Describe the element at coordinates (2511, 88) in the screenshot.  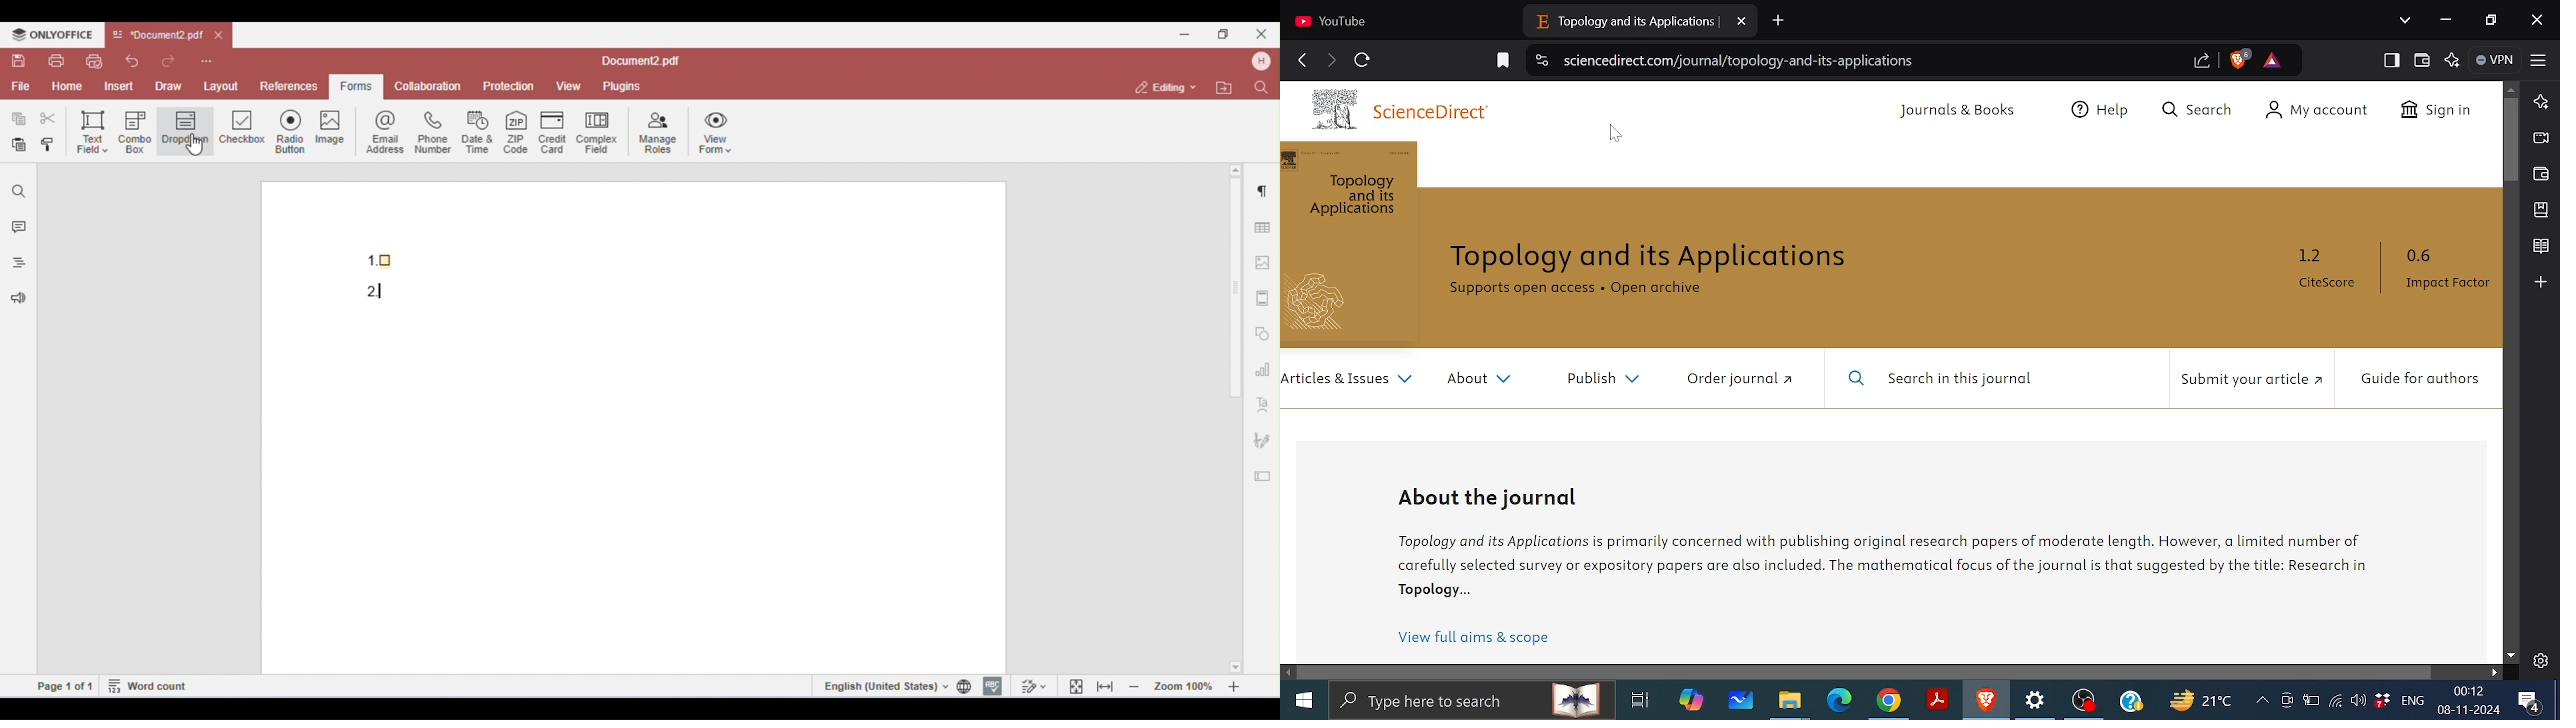
I see `Move up` at that location.